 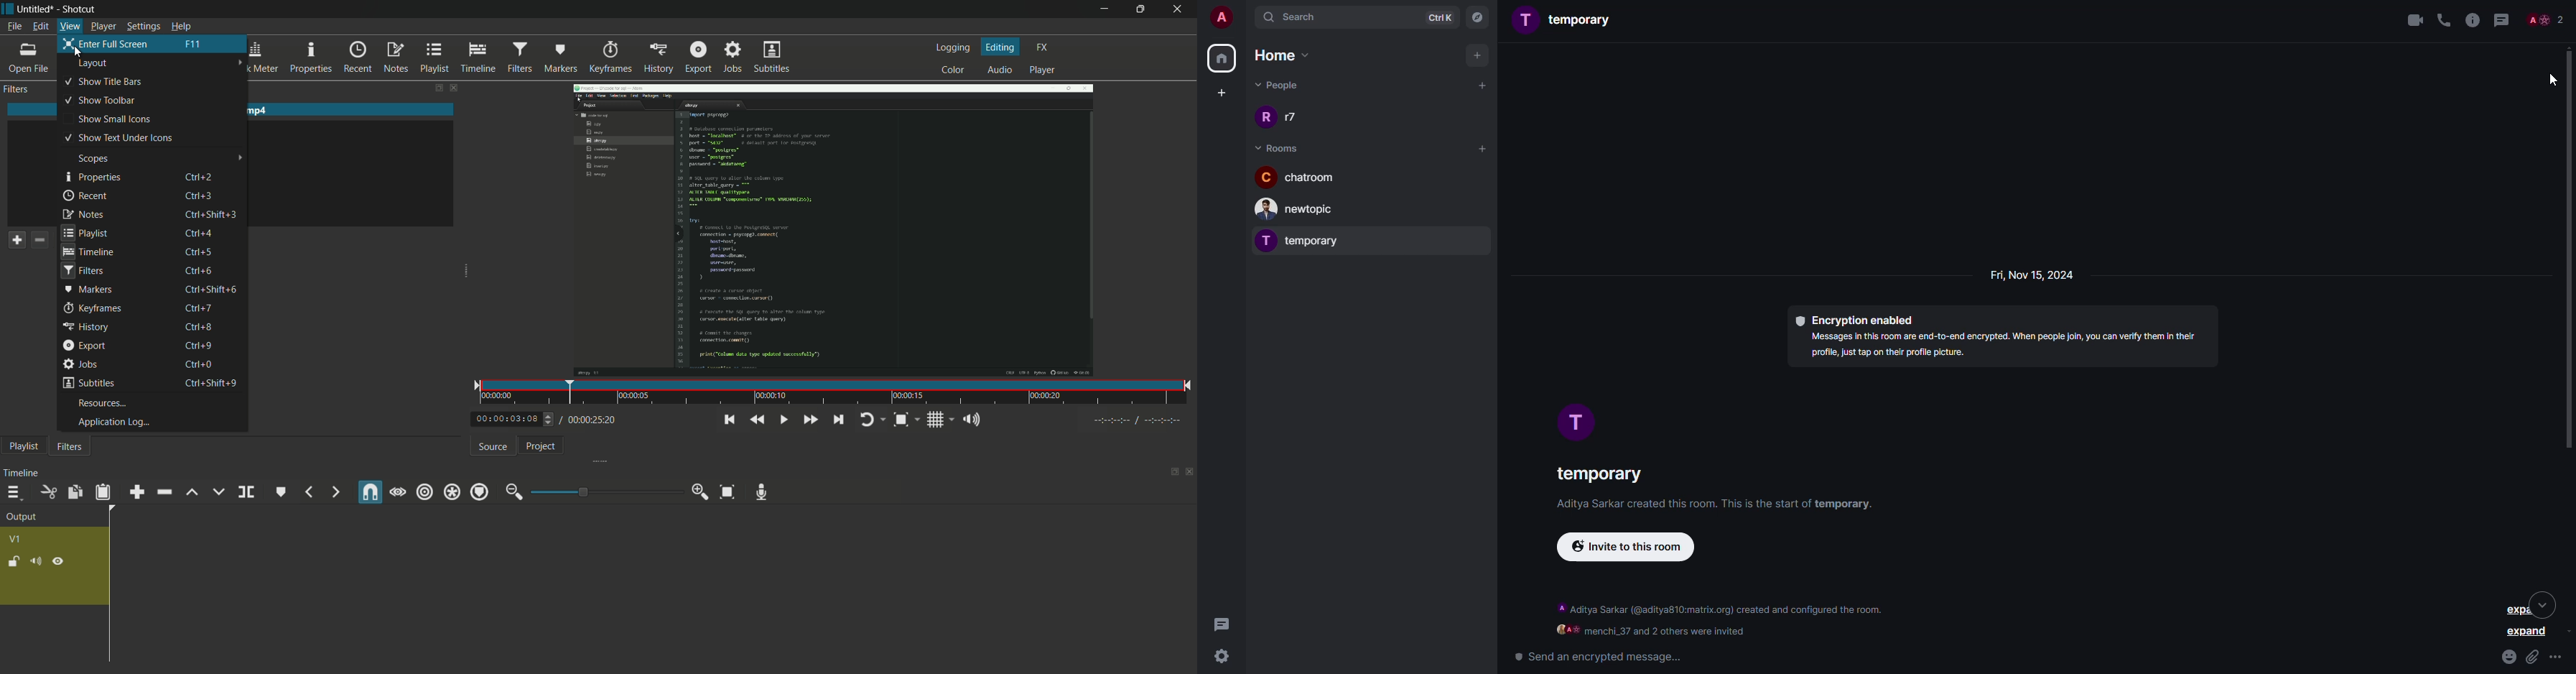 What do you see at coordinates (1222, 91) in the screenshot?
I see `create space` at bounding box center [1222, 91].